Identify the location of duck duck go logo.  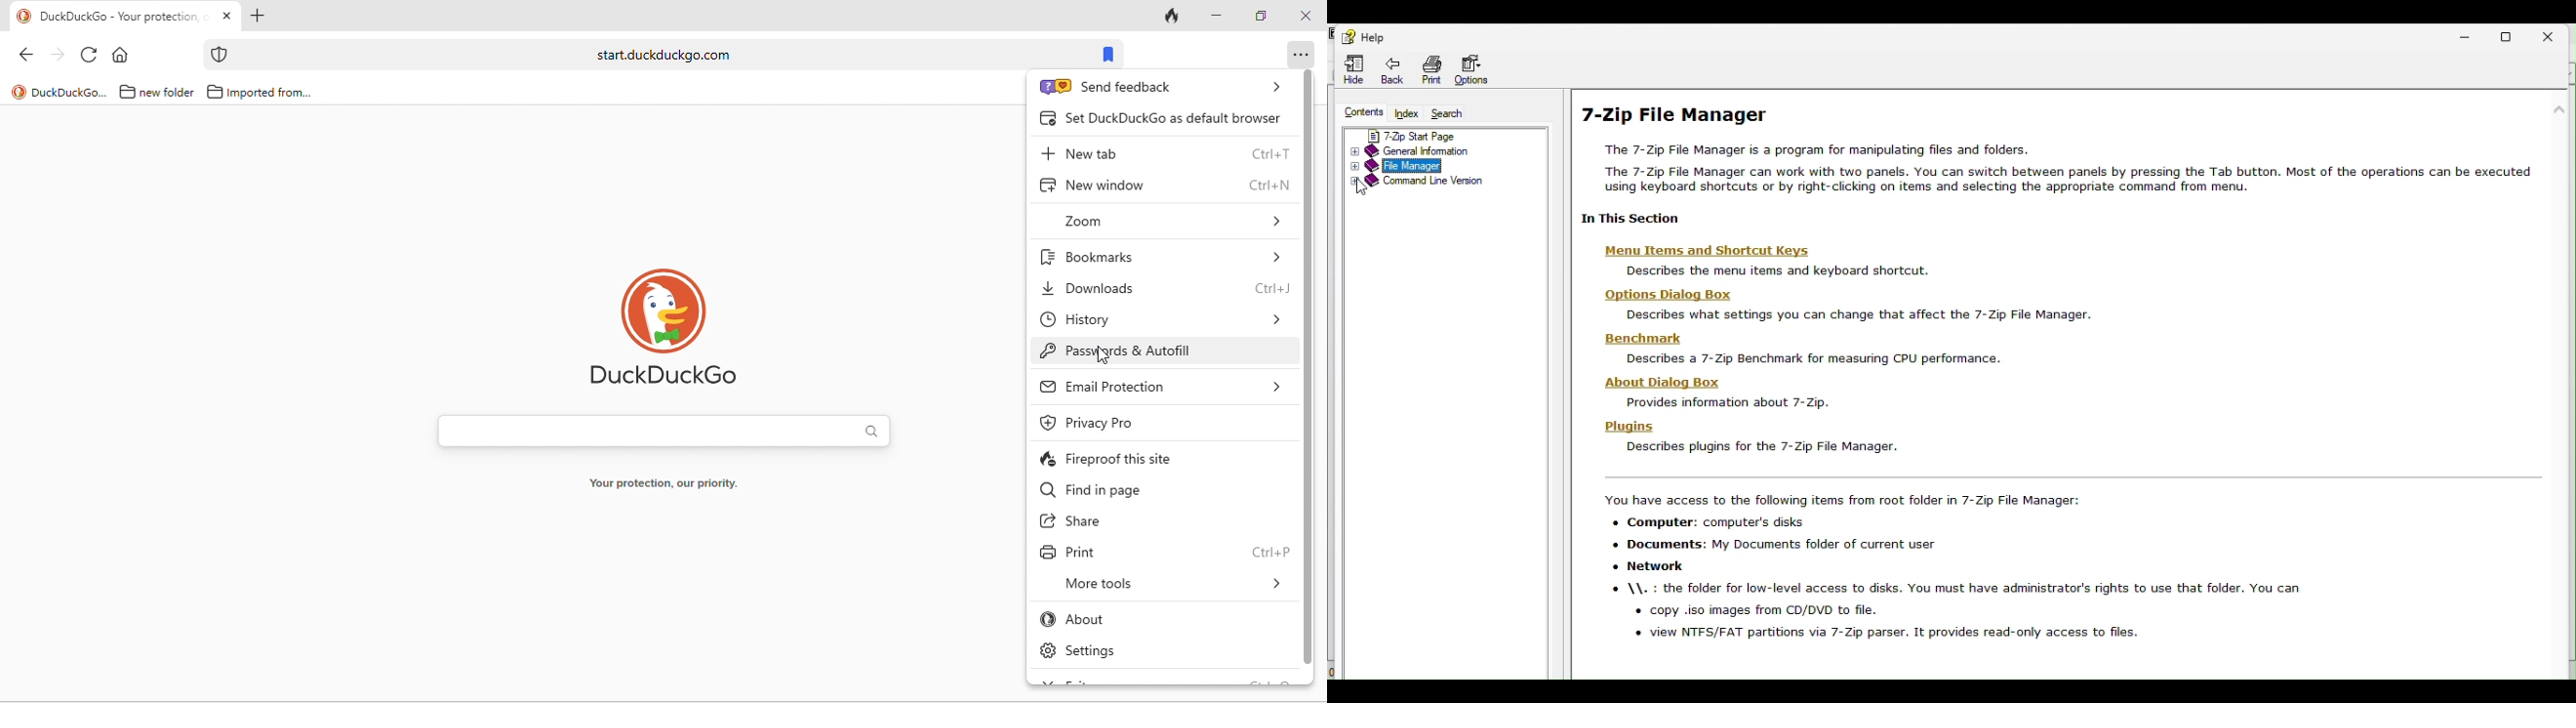
(665, 324).